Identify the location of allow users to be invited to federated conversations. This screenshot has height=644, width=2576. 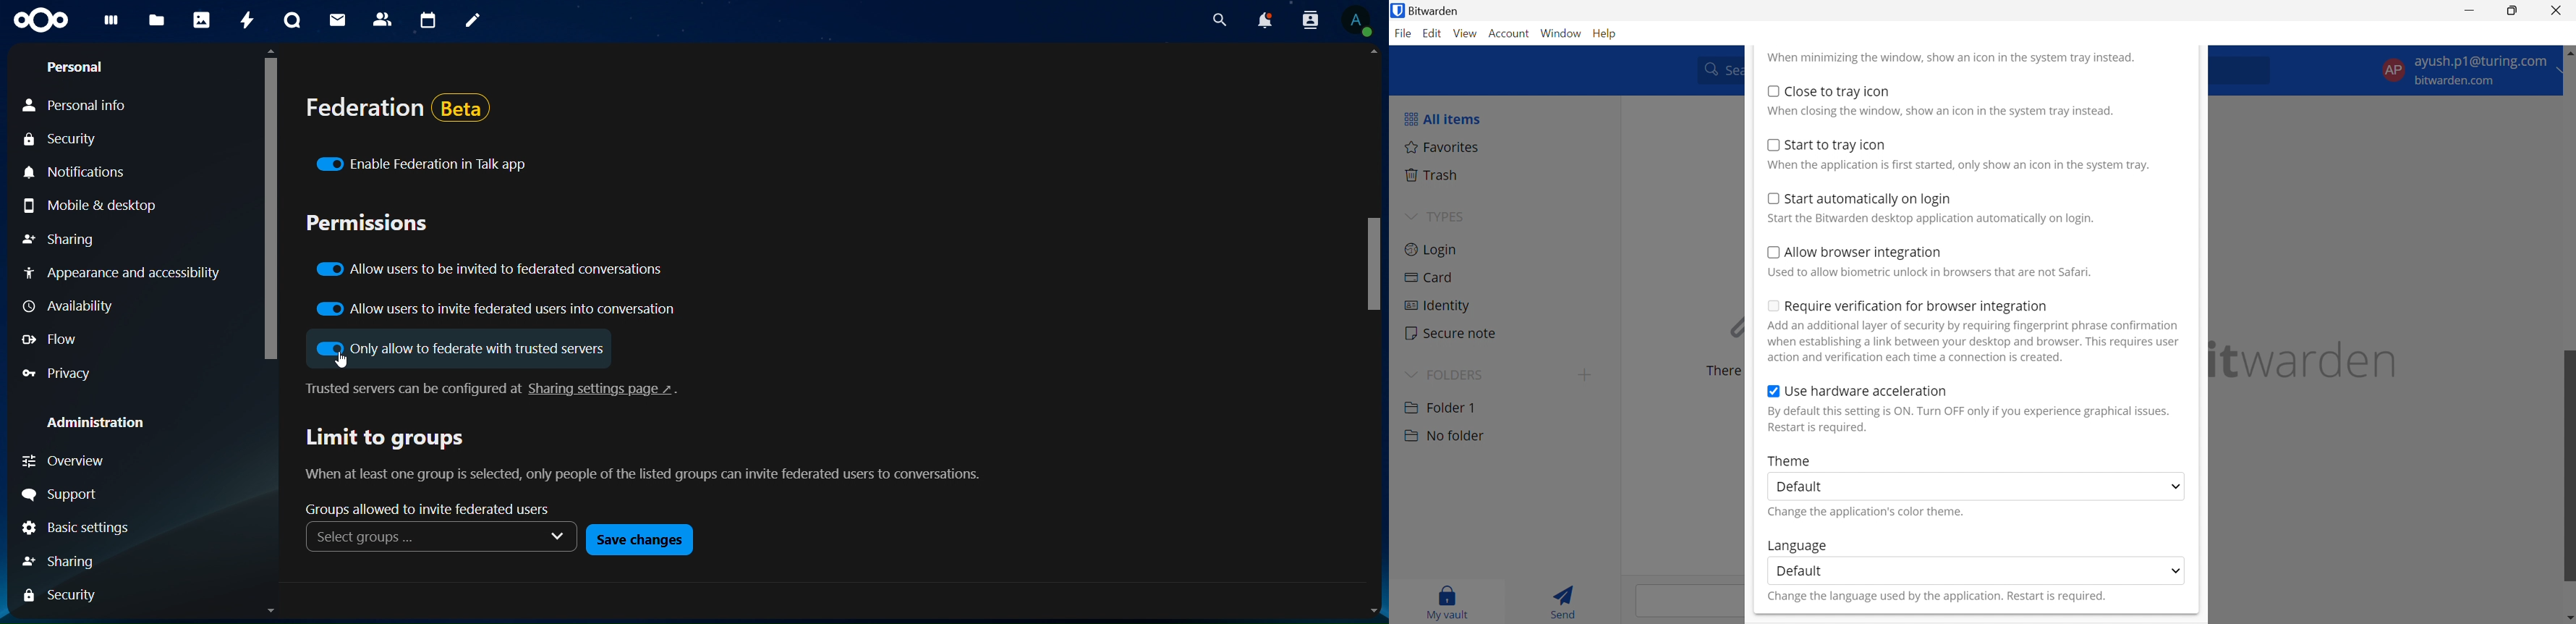
(494, 270).